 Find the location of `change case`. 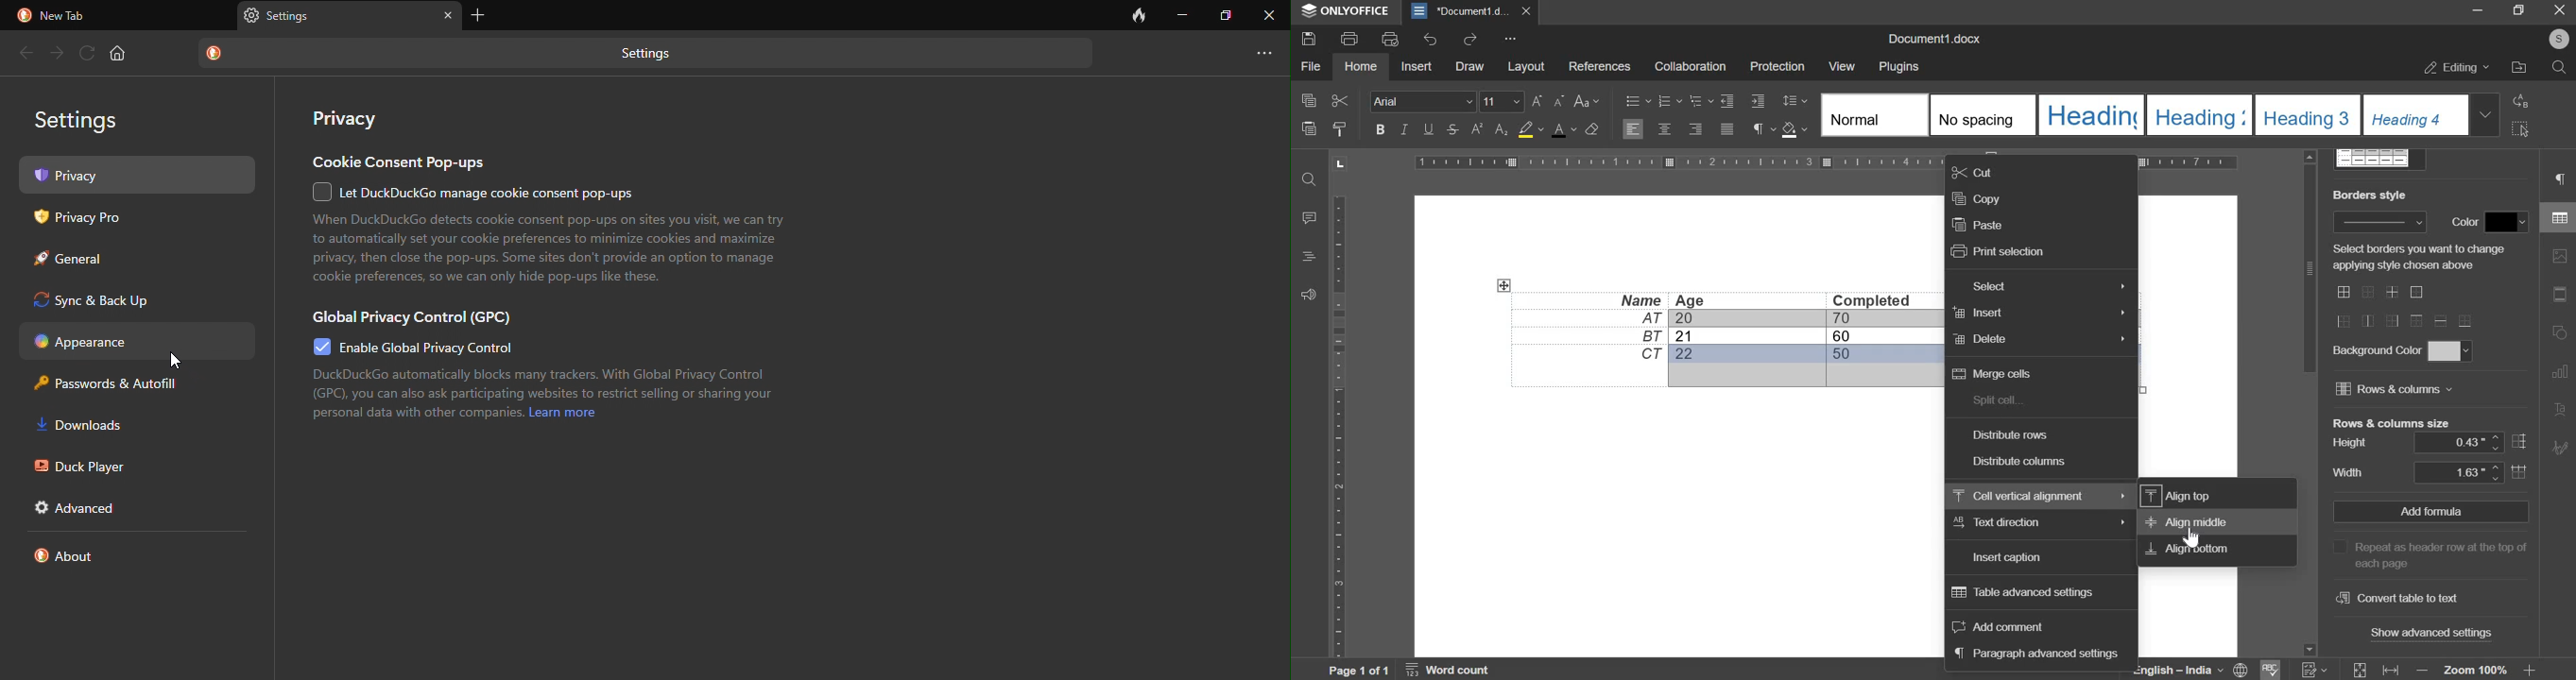

change case is located at coordinates (1584, 99).